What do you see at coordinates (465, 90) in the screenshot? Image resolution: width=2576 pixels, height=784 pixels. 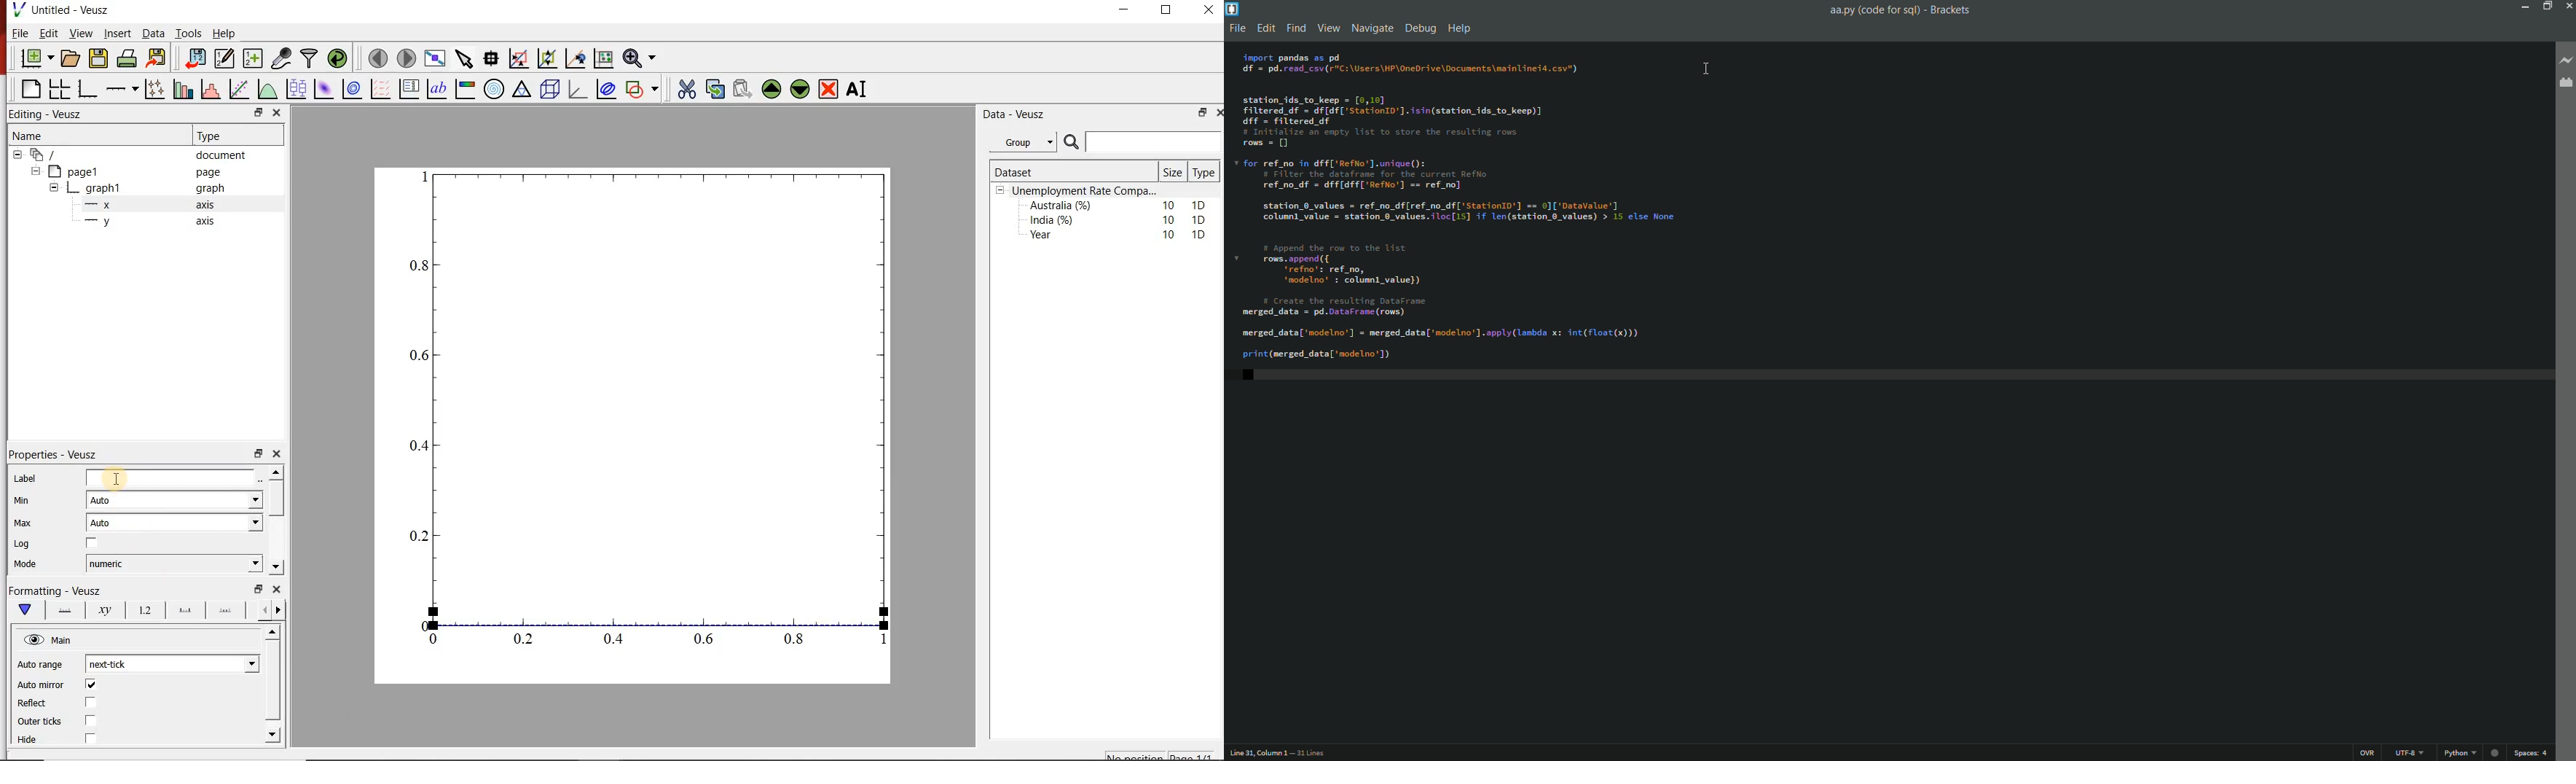 I see `image color bar` at bounding box center [465, 90].